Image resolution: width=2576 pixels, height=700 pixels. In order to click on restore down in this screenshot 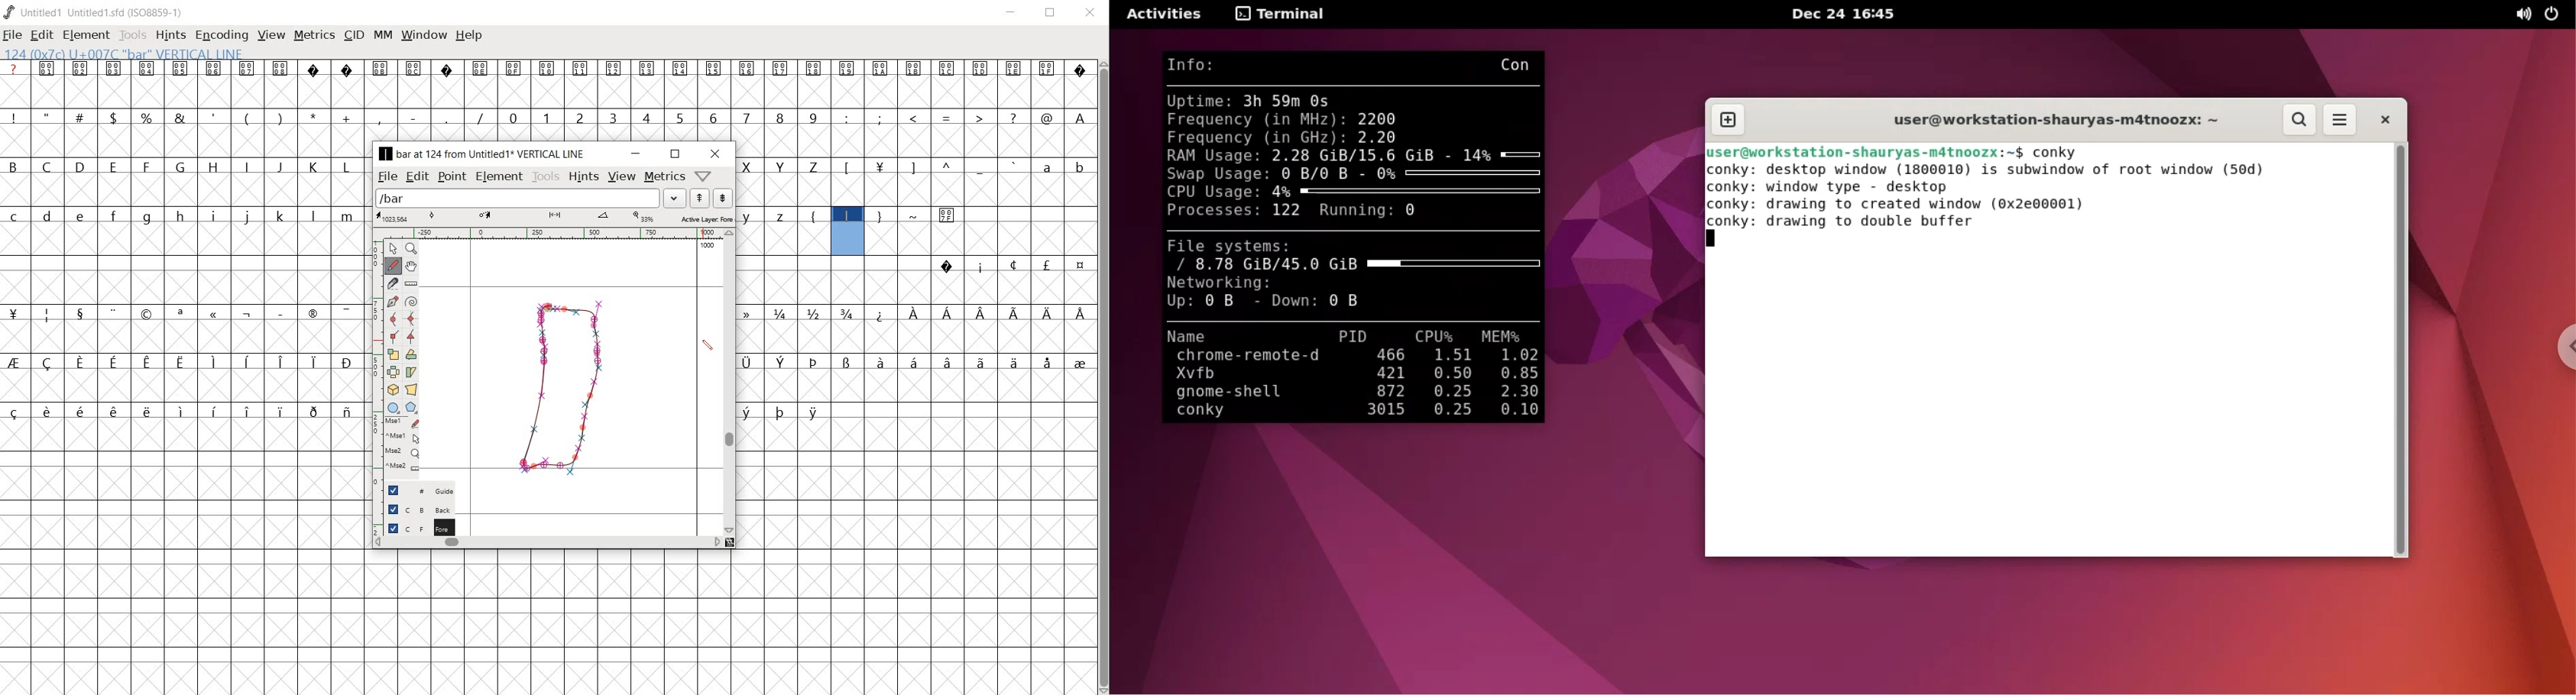, I will do `click(1051, 13)`.